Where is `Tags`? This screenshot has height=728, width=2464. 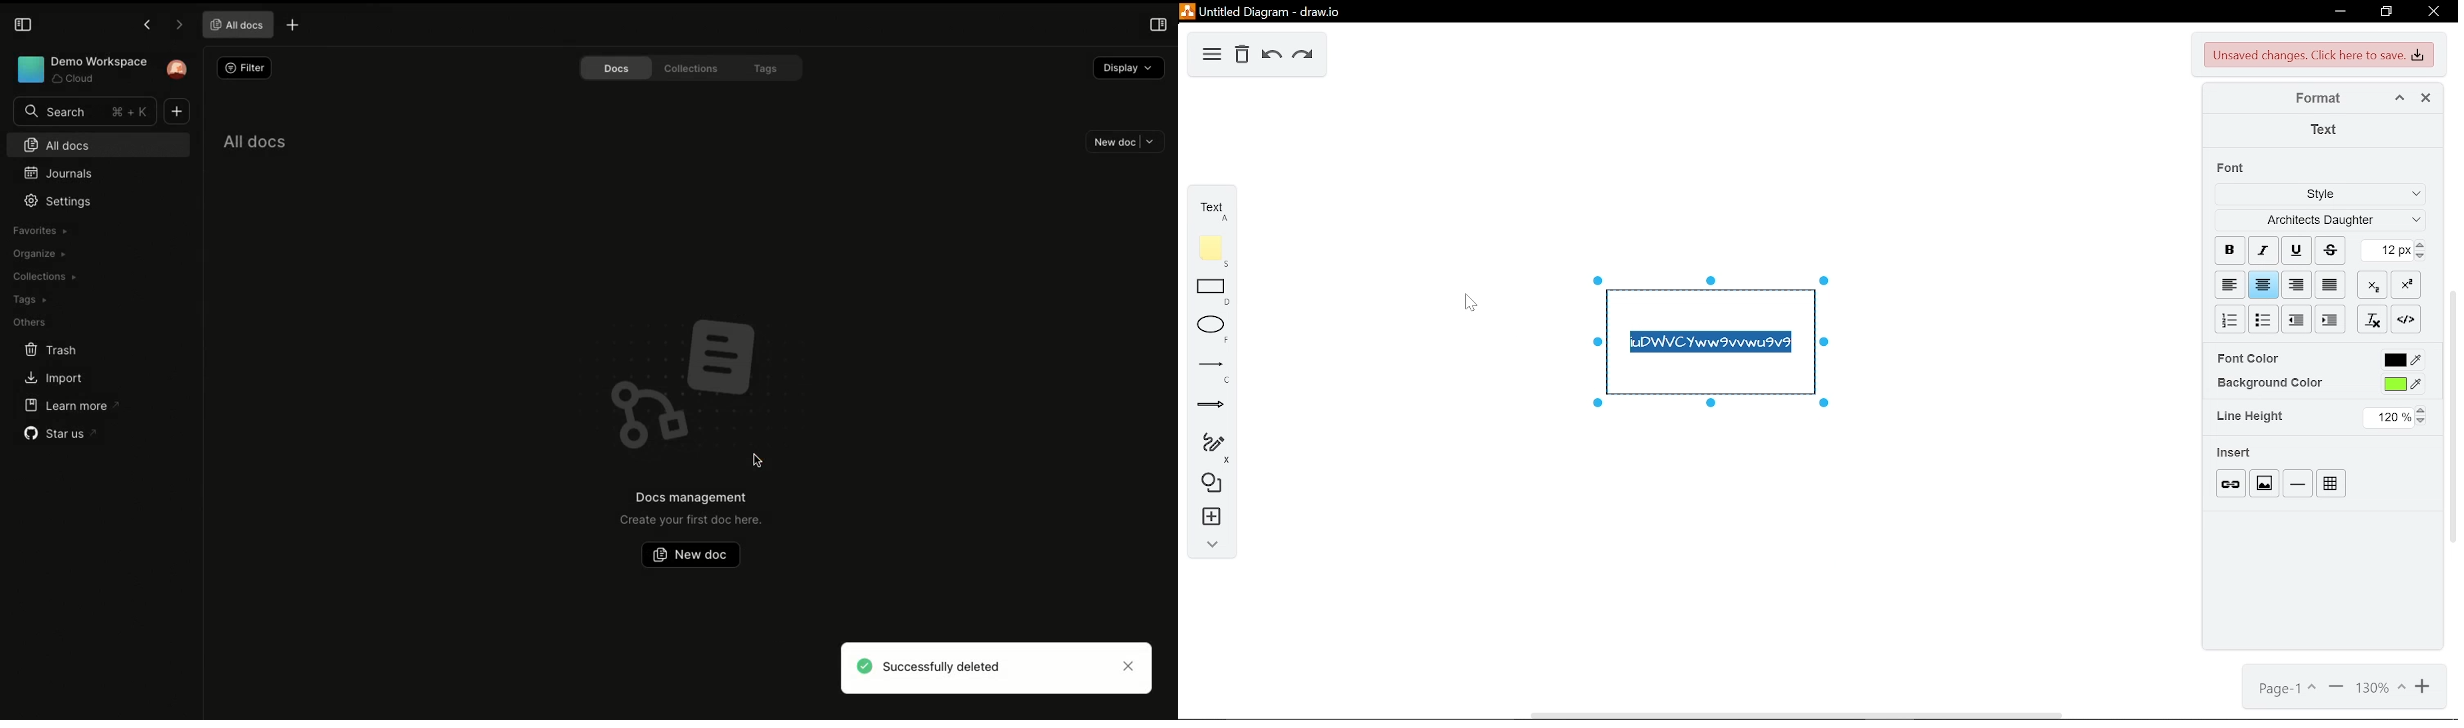 Tags is located at coordinates (29, 299).